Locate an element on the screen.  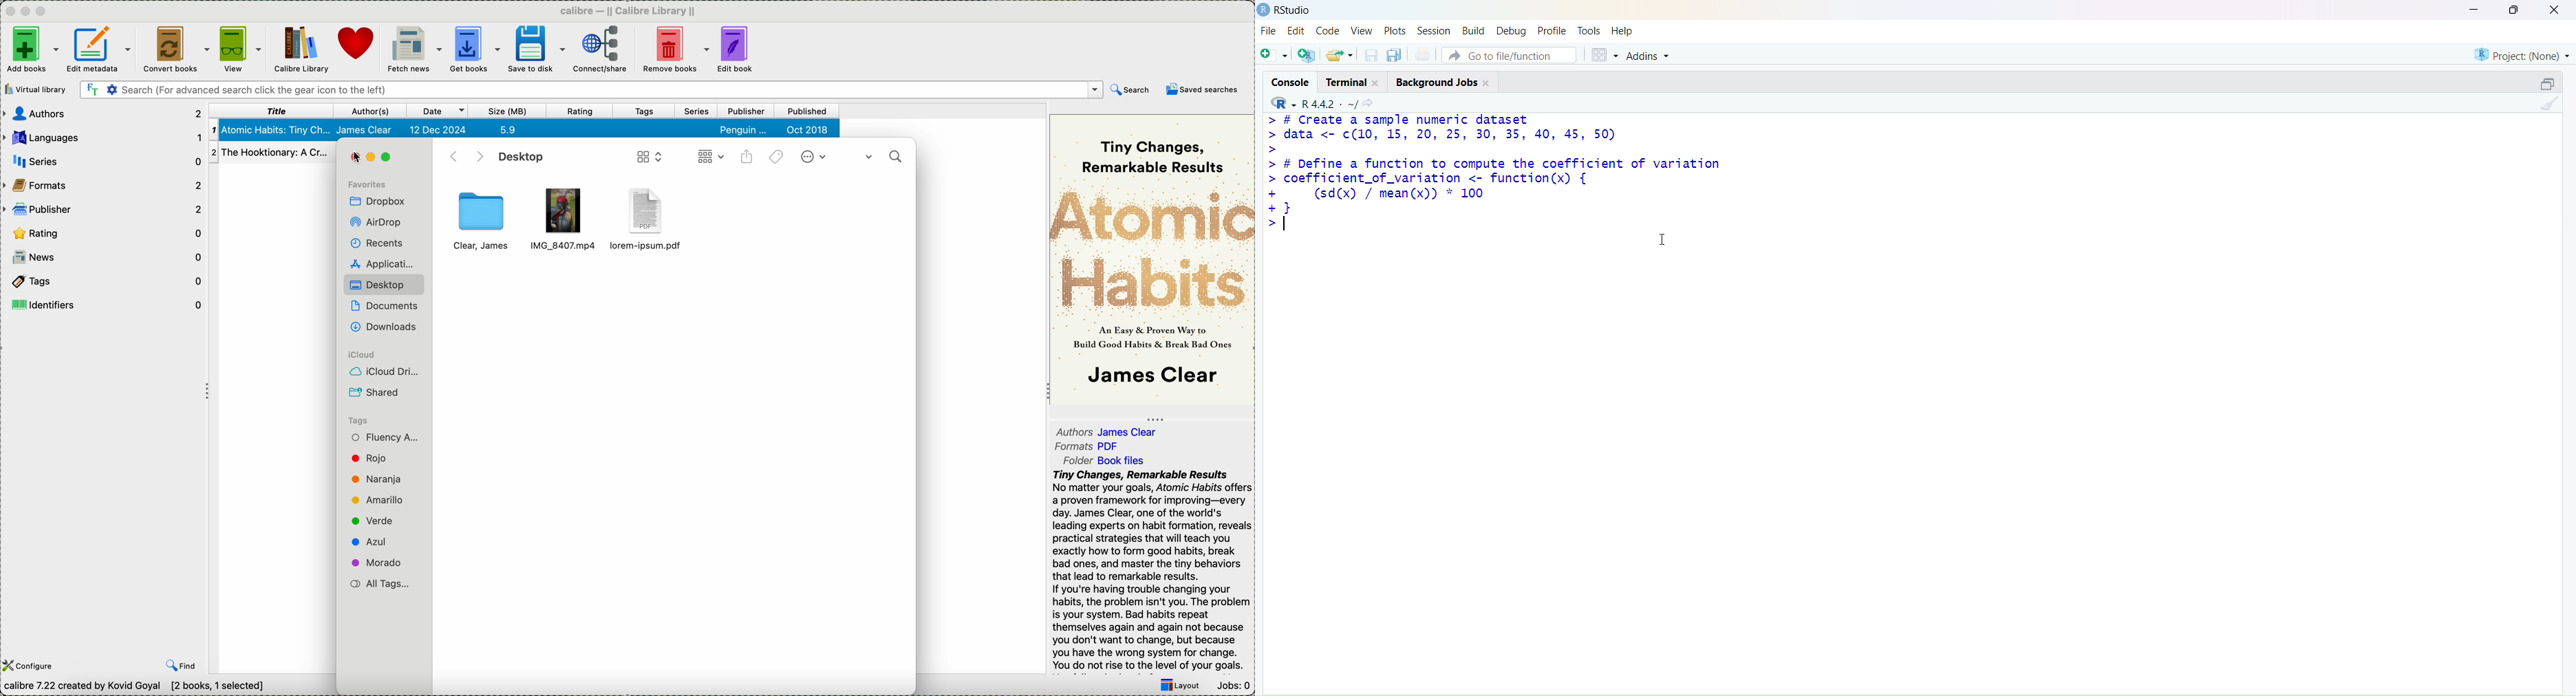
console is located at coordinates (1291, 82).